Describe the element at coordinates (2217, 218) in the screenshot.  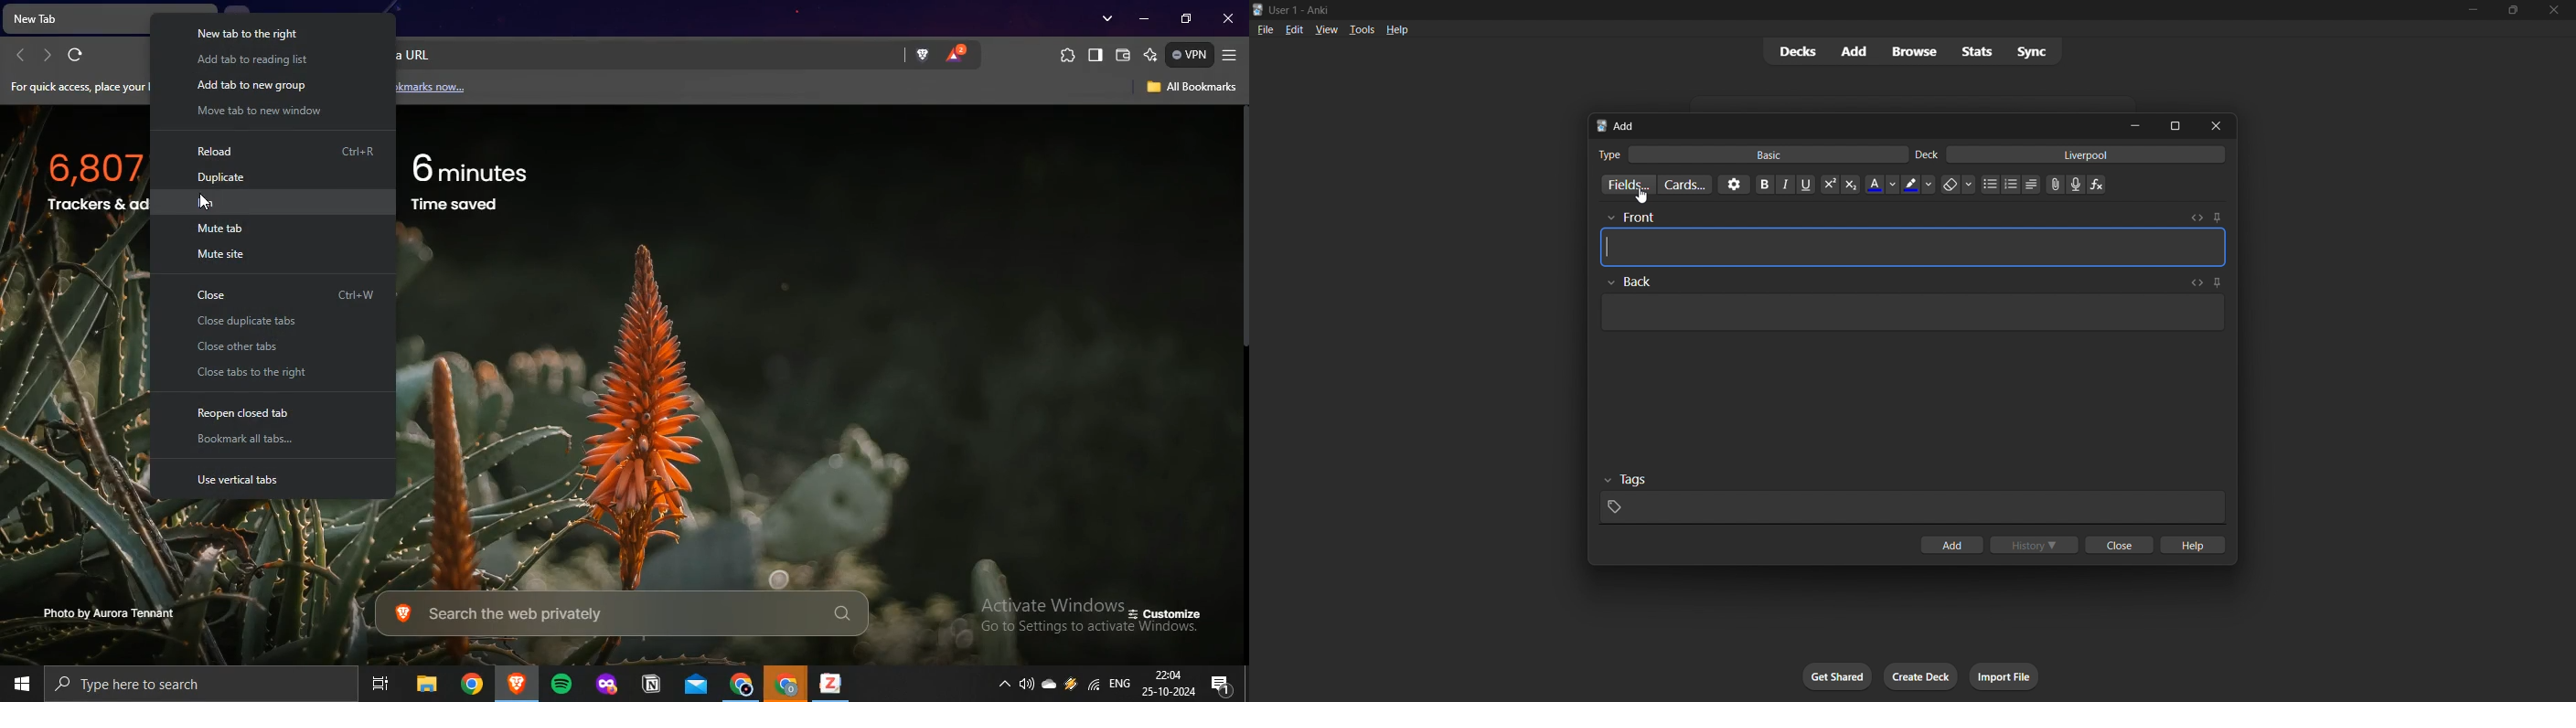
I see `Toggle sticky` at that location.